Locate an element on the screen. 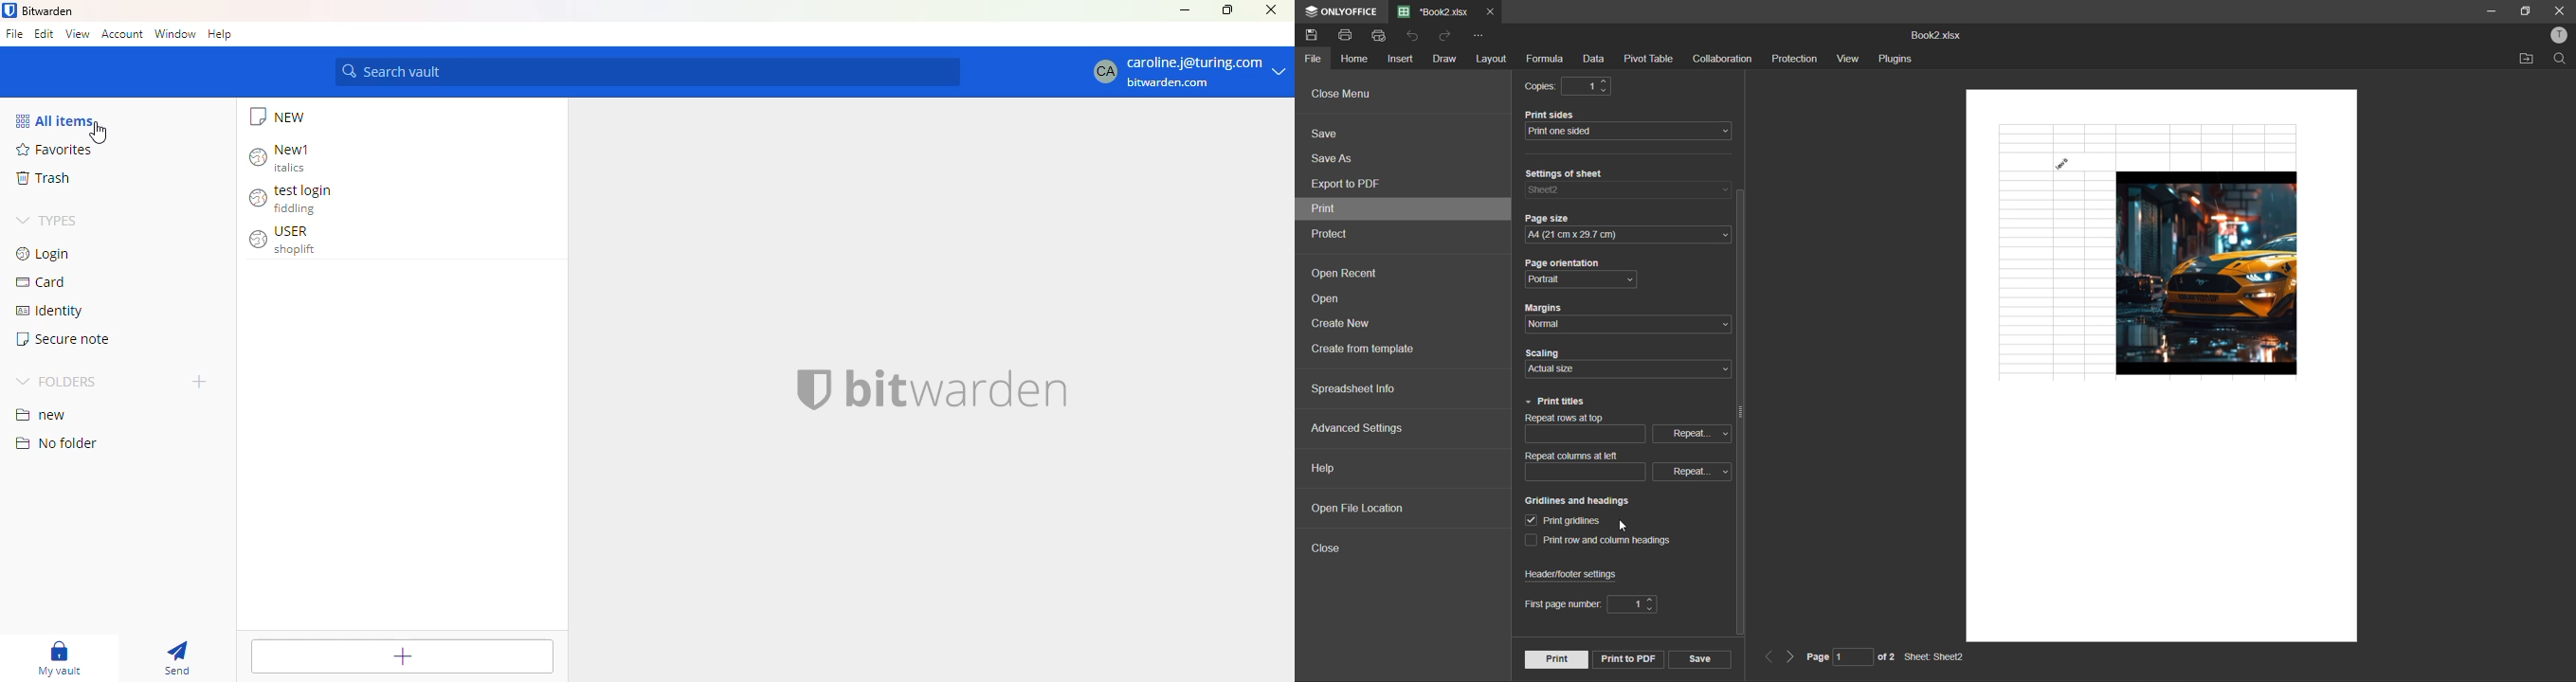 The height and width of the screenshot is (700, 2576). test login fiddling is located at coordinates (290, 200).